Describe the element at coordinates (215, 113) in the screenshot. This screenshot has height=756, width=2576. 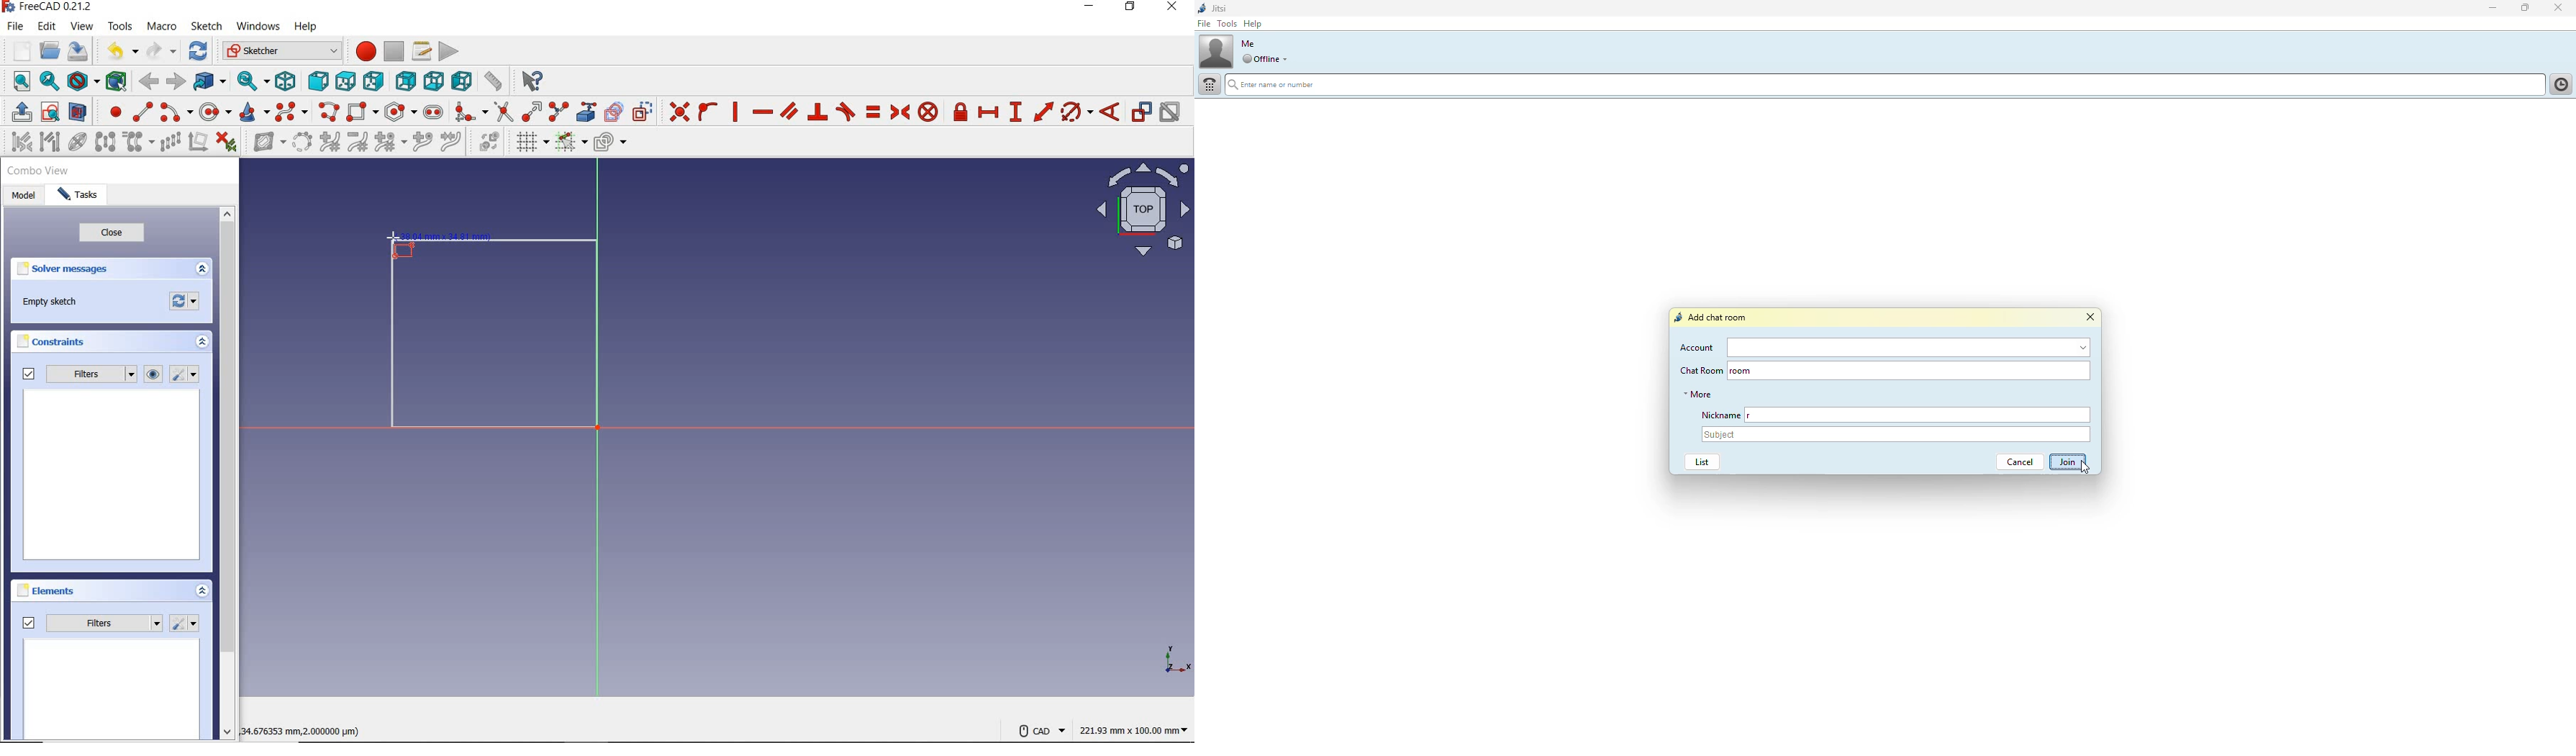
I see `create circle` at that location.